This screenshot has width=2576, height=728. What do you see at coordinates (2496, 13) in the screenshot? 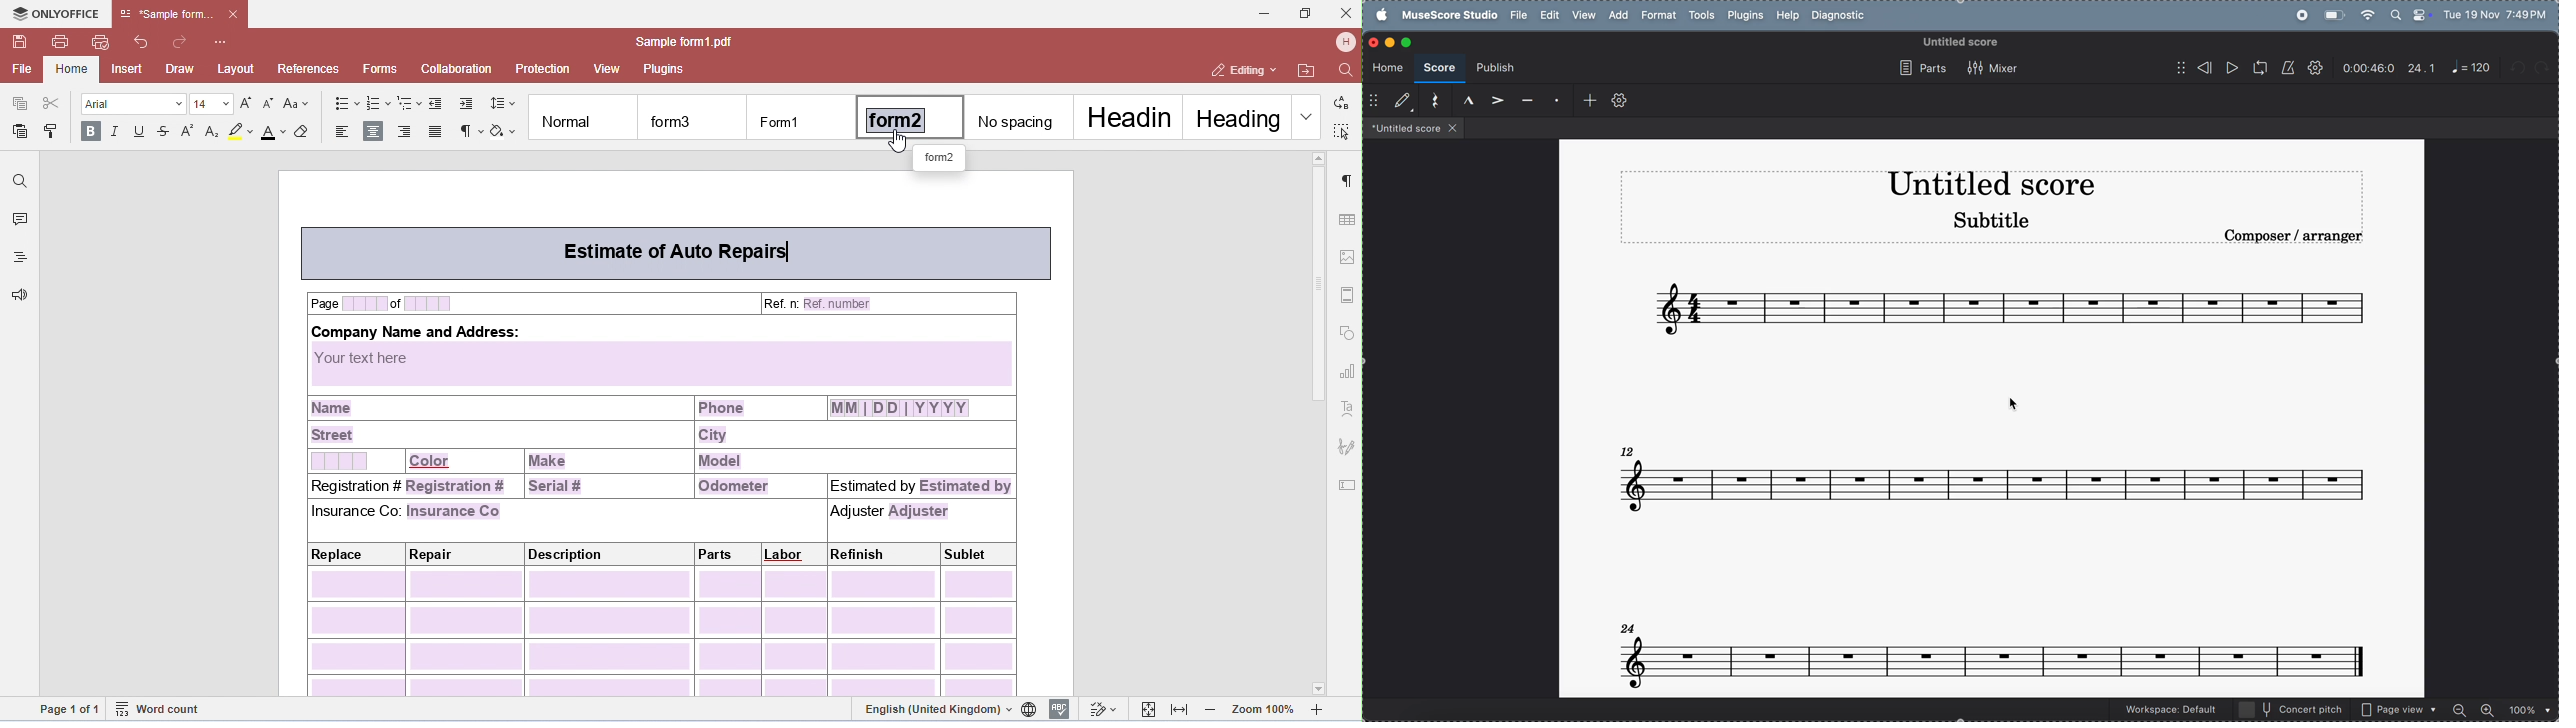
I see `date and time` at bounding box center [2496, 13].